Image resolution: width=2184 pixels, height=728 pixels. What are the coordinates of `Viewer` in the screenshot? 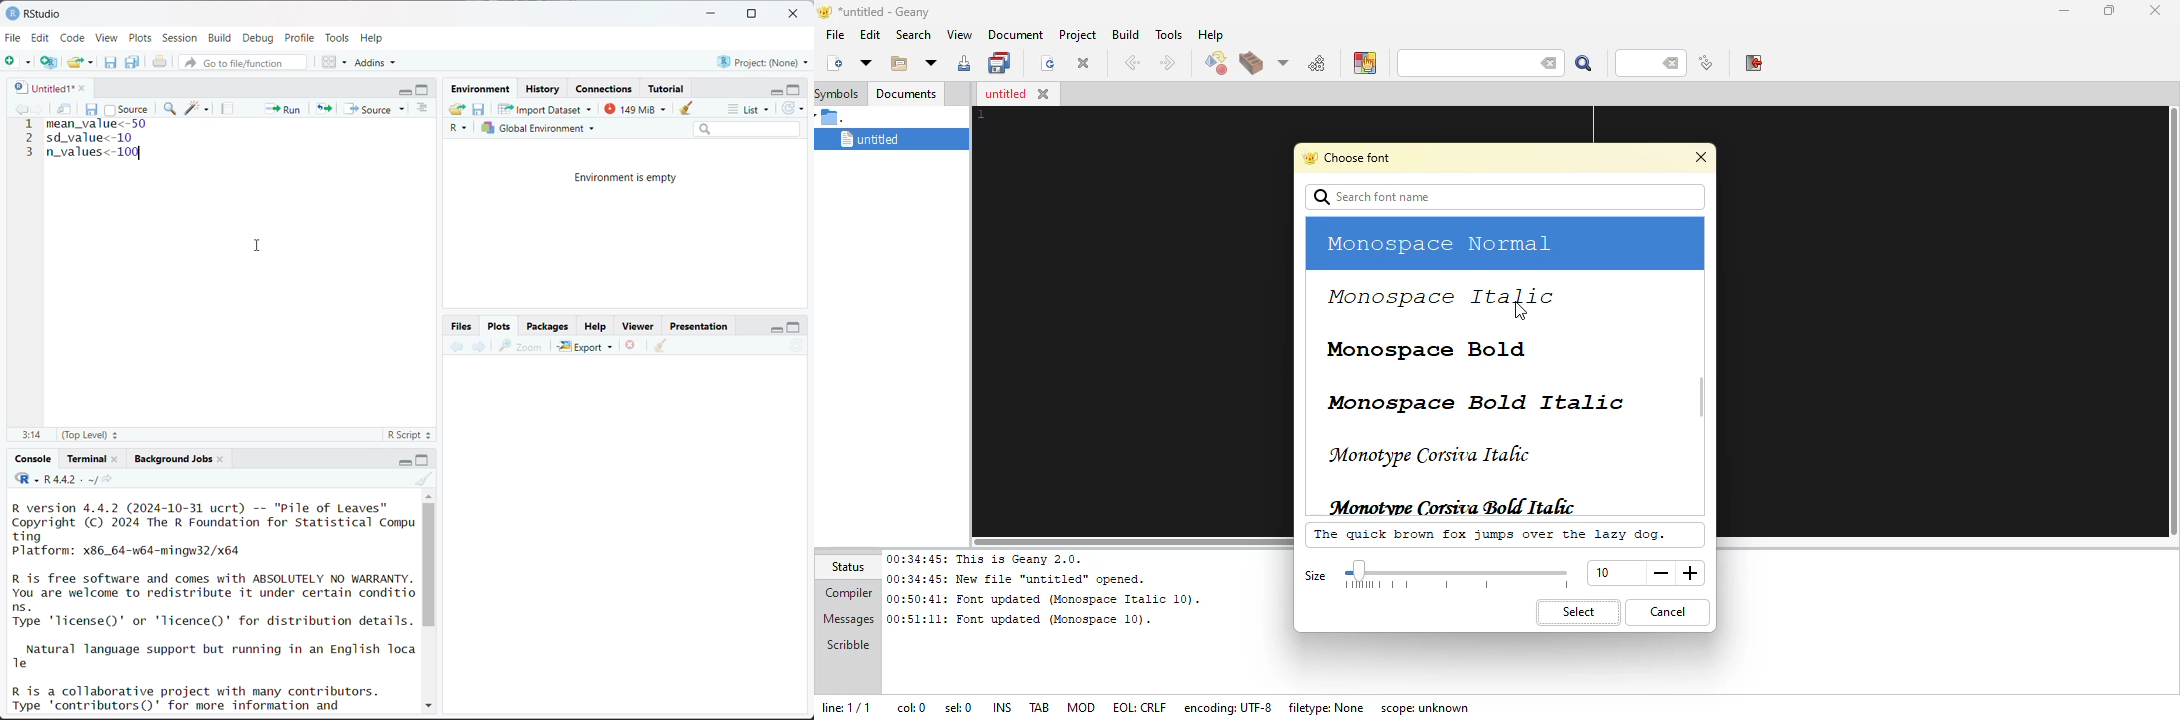 It's located at (641, 327).